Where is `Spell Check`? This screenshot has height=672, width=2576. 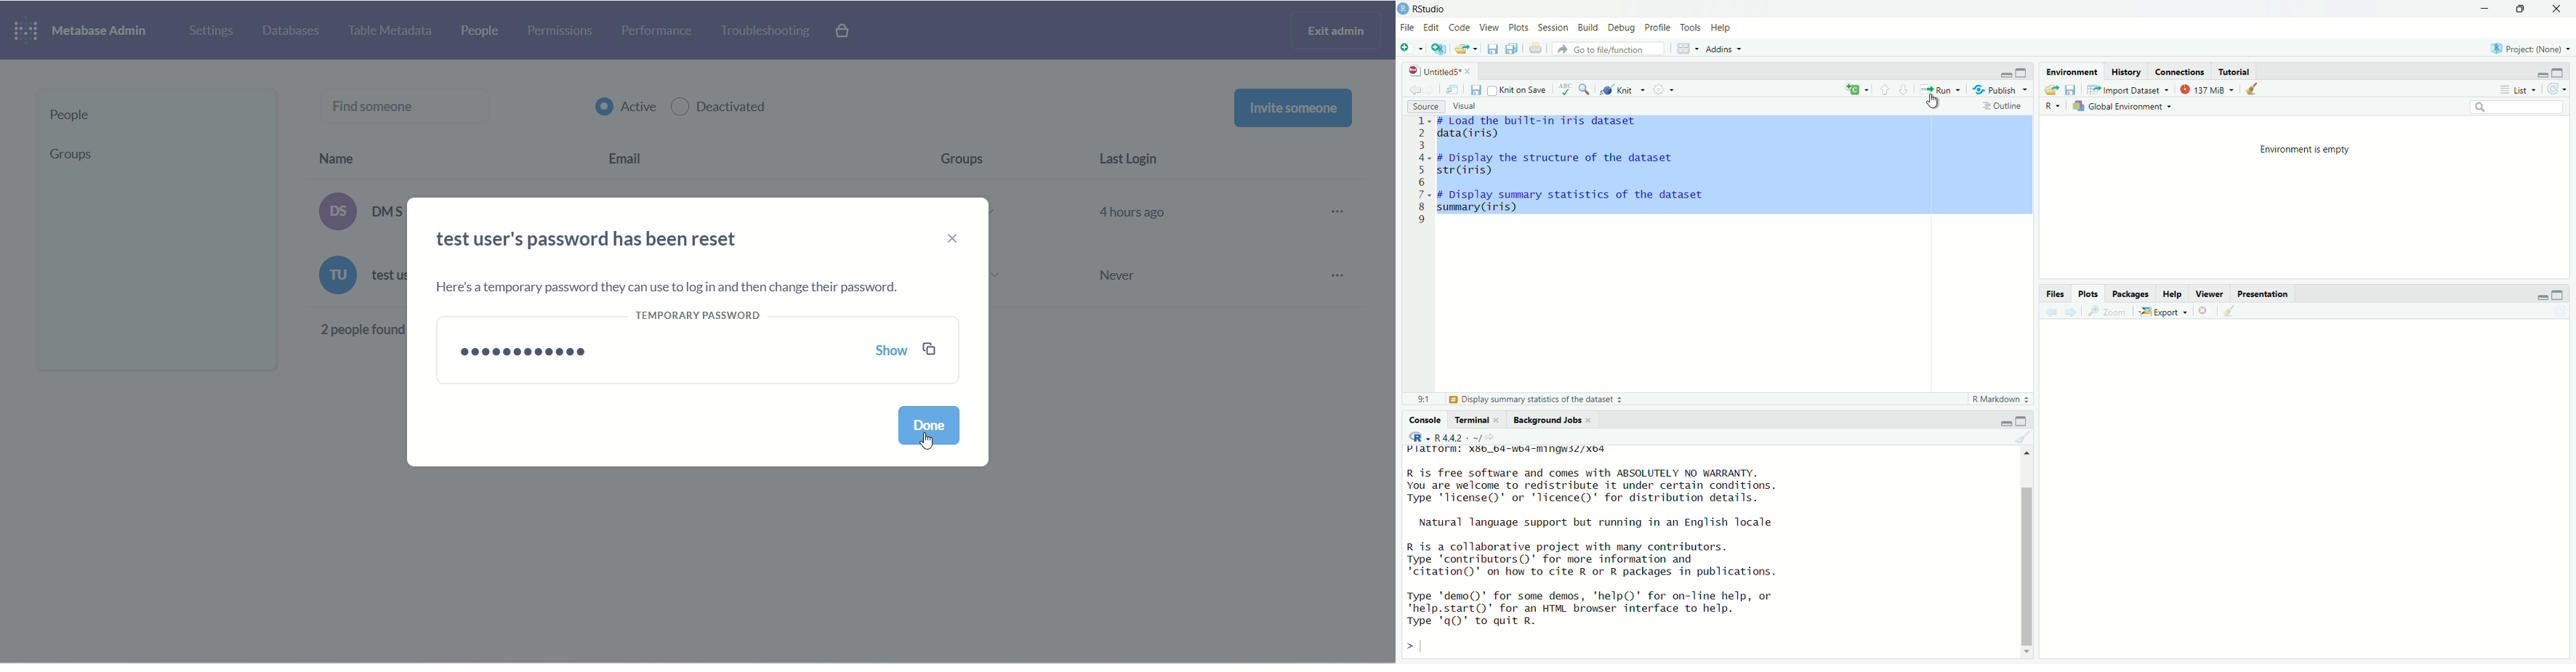 Spell Check is located at coordinates (1565, 90).